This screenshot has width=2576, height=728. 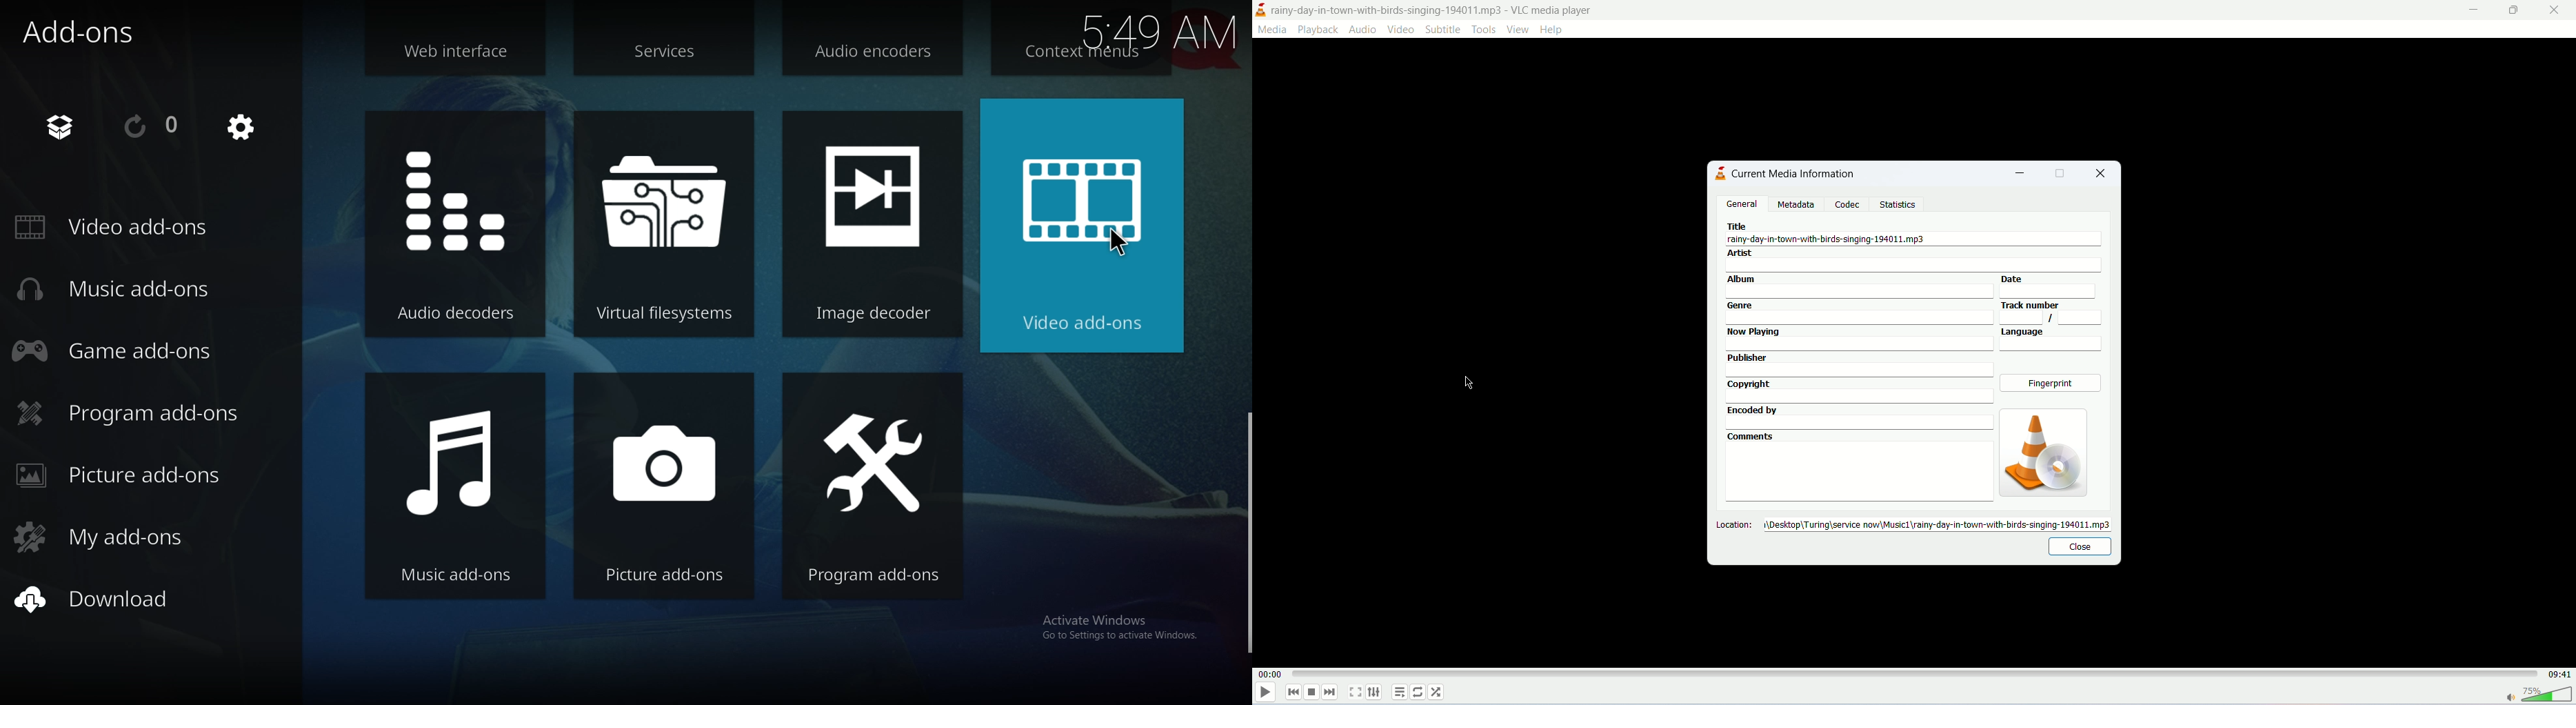 What do you see at coordinates (459, 222) in the screenshot?
I see `audio decoders` at bounding box center [459, 222].